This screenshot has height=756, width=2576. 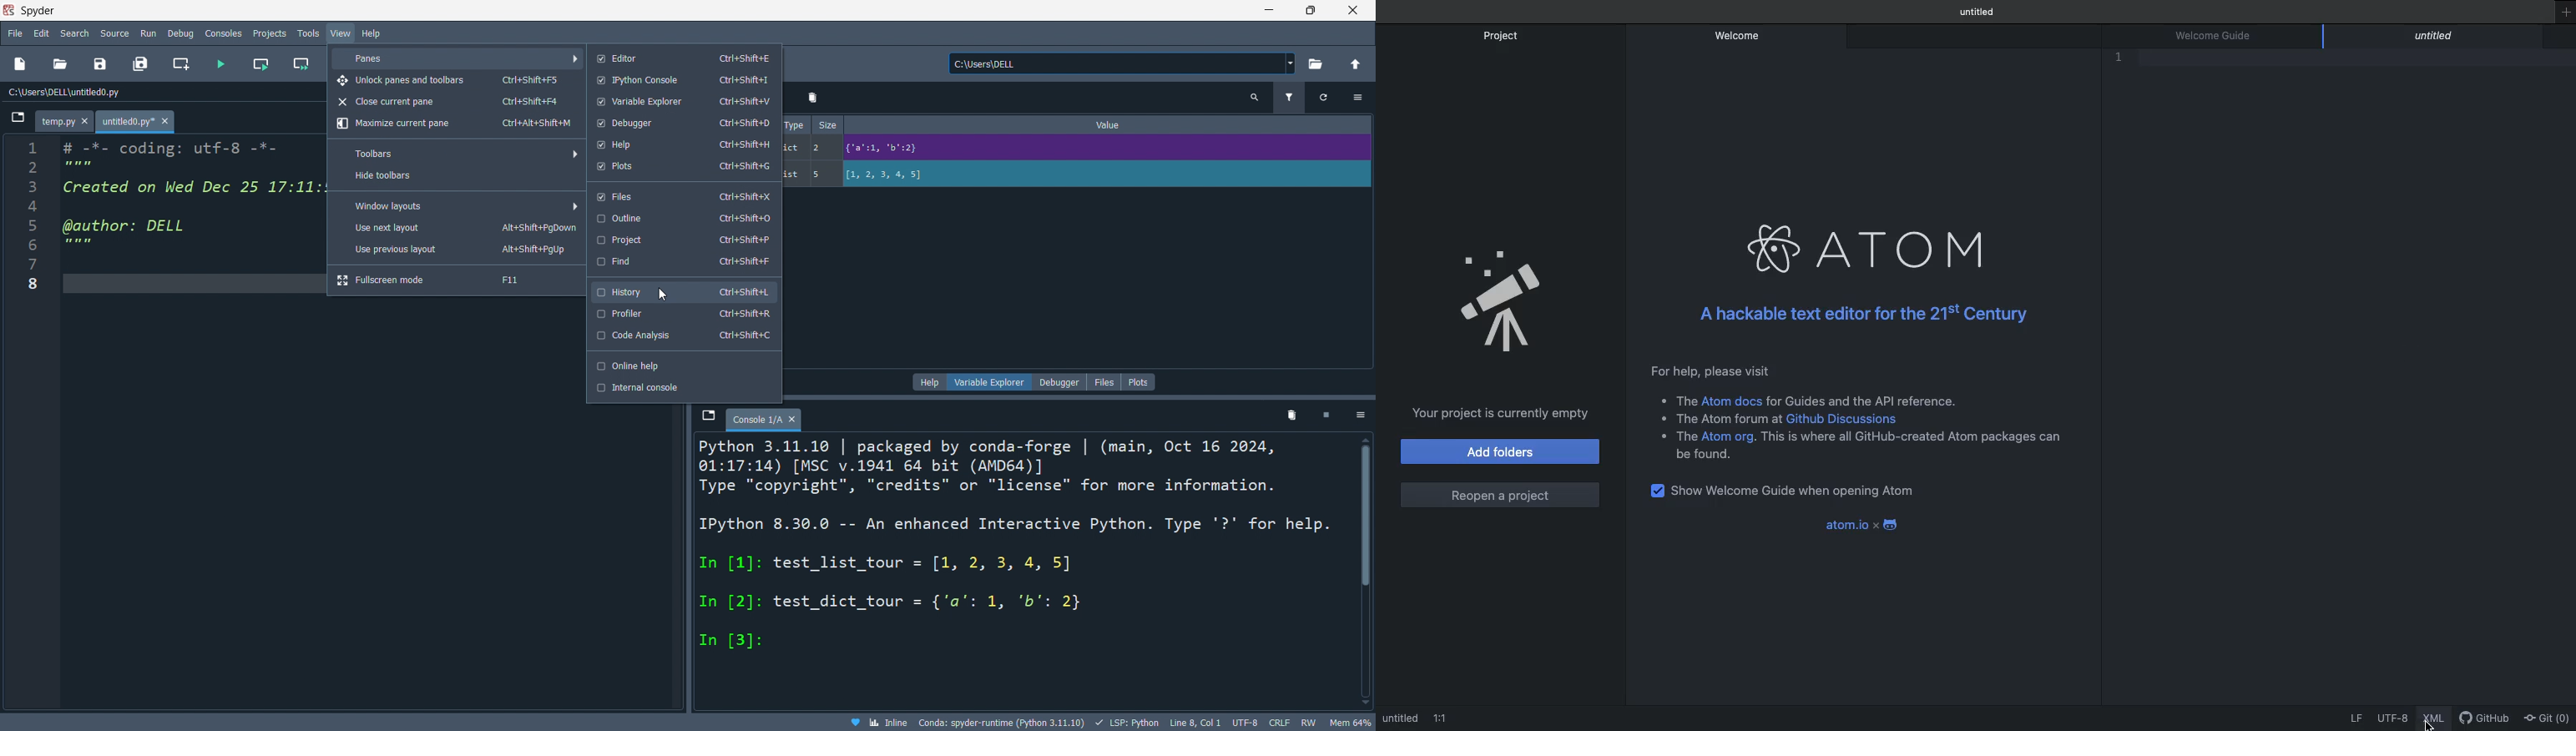 I want to click on A hackable text editor, so click(x=1864, y=313).